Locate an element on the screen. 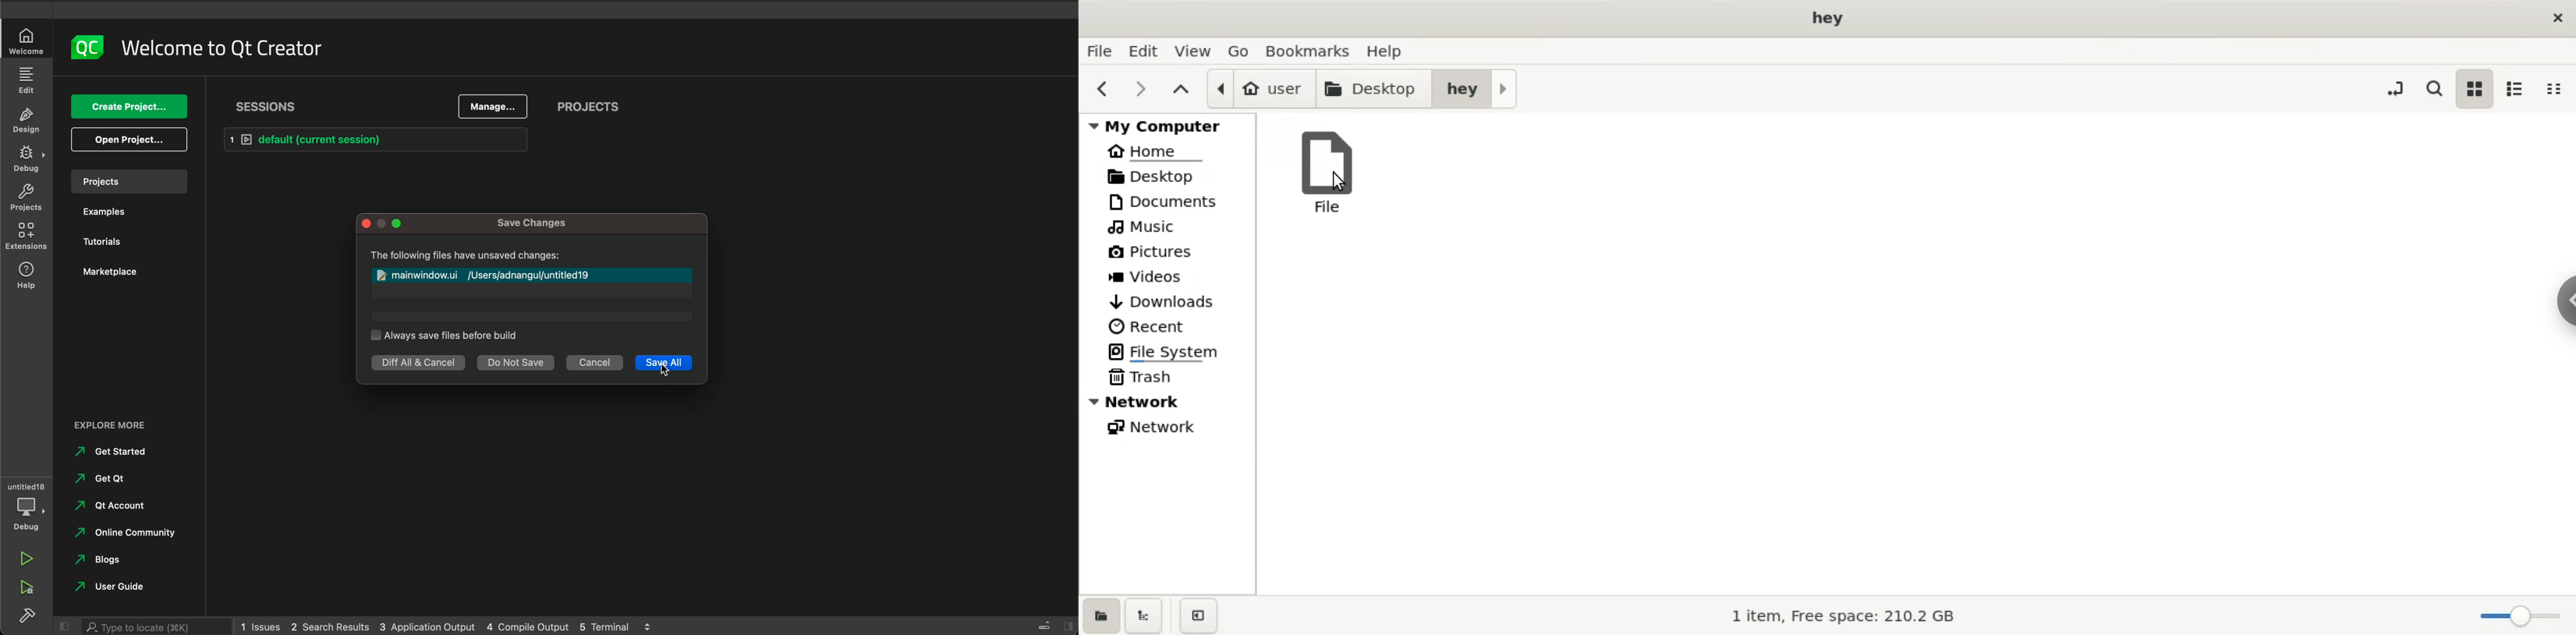  list view is located at coordinates (2517, 87).